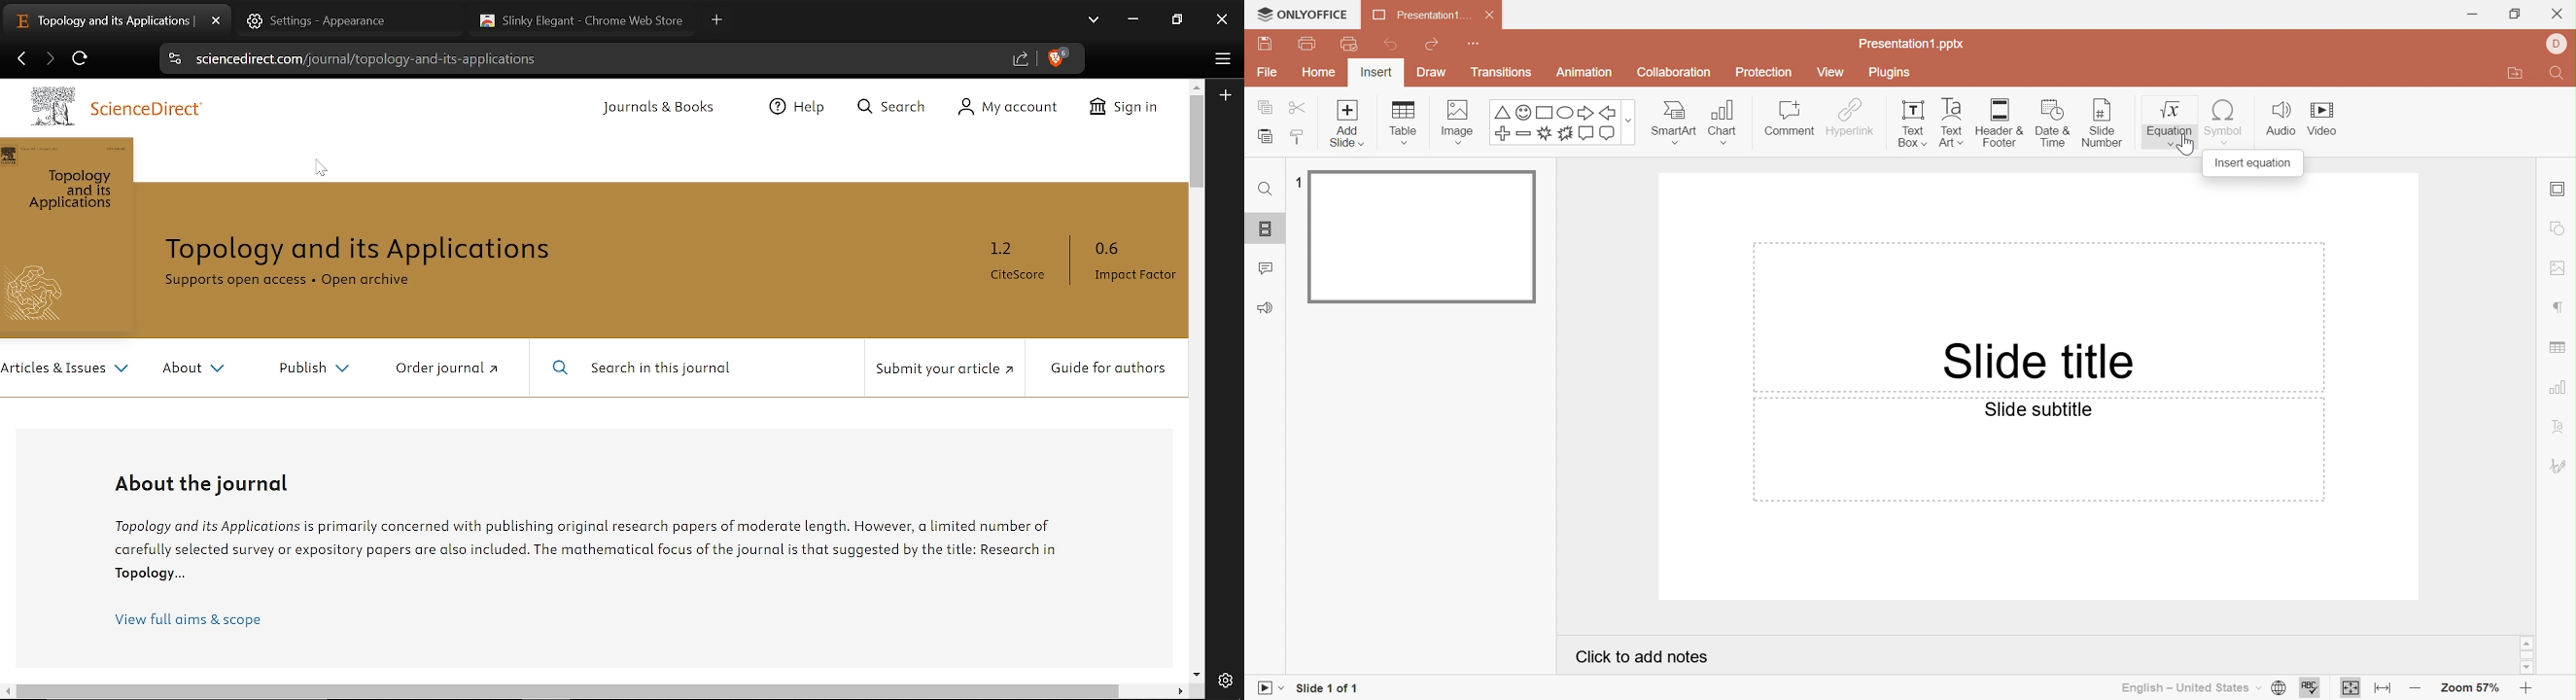 This screenshot has width=2576, height=700. What do you see at coordinates (1021, 60) in the screenshot?
I see `Share link` at bounding box center [1021, 60].